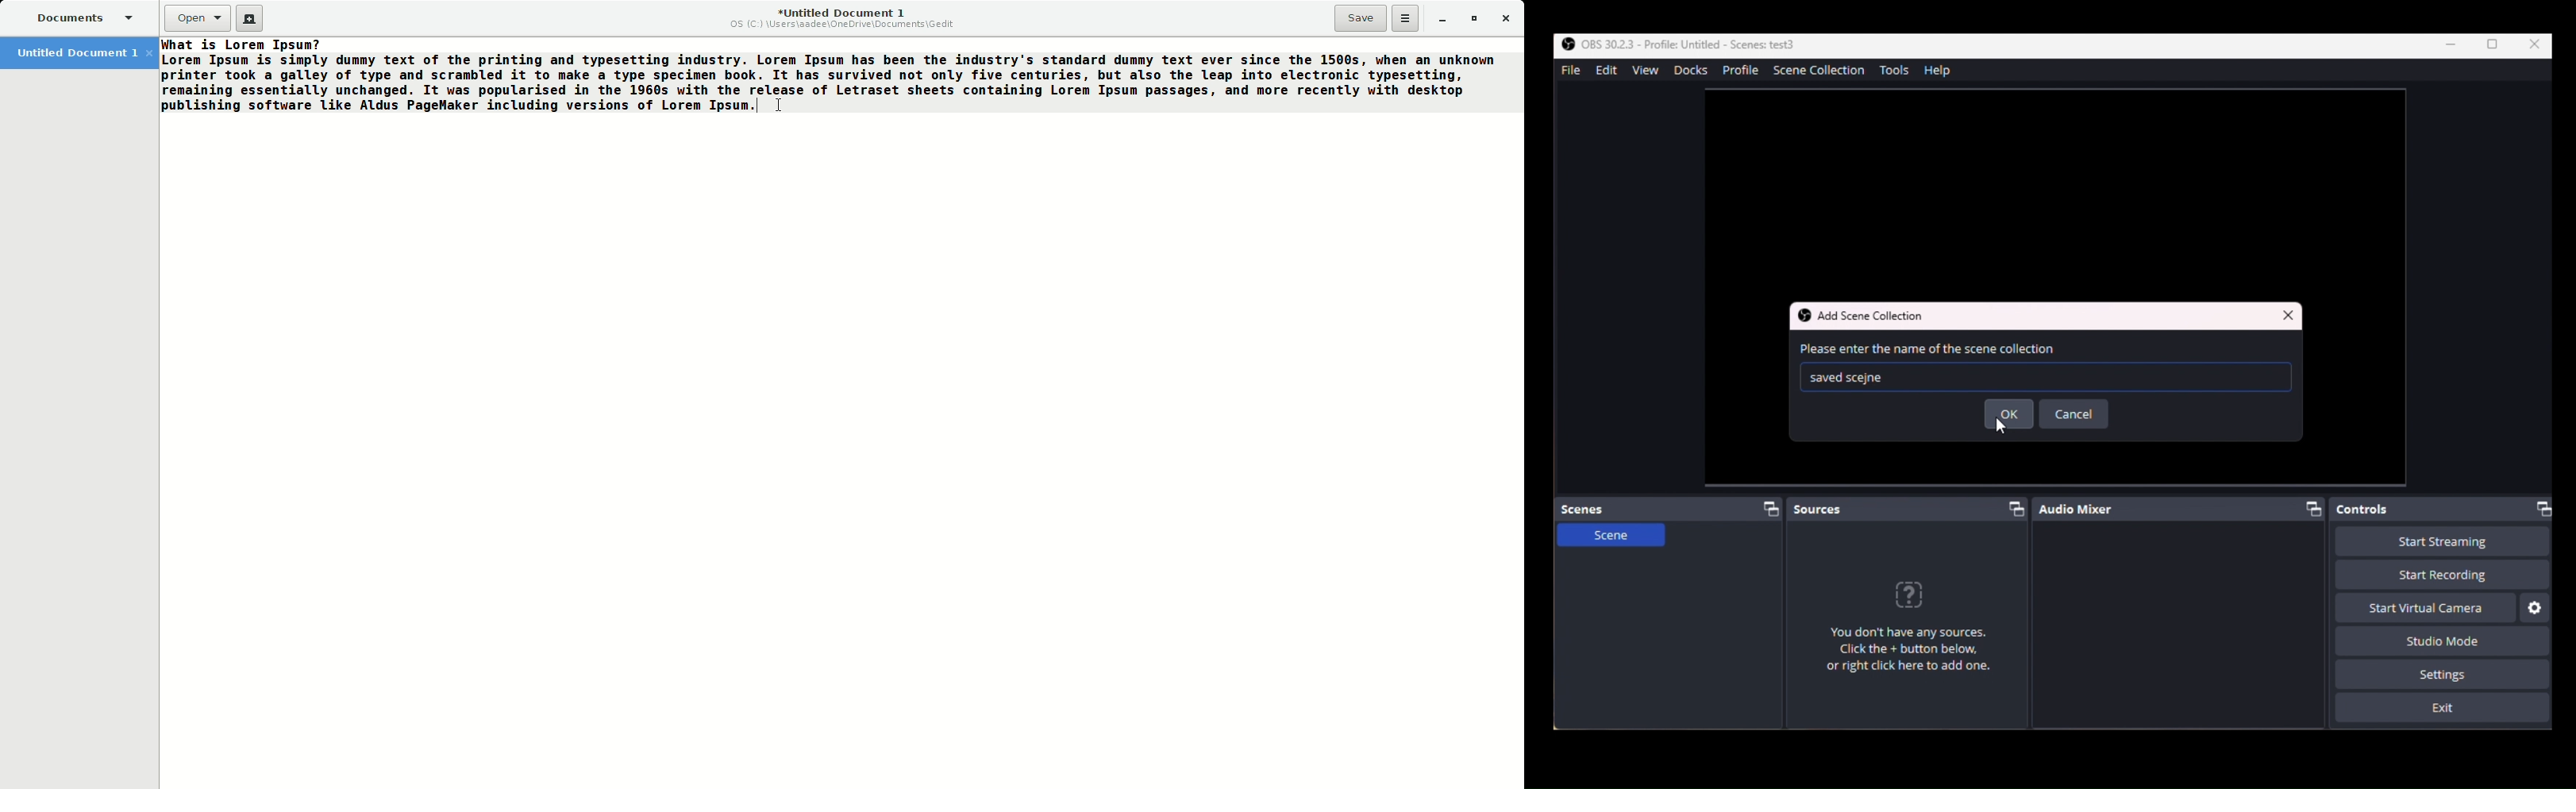 The width and height of the screenshot is (2576, 812). Describe the element at coordinates (1898, 70) in the screenshot. I see `Tools` at that location.